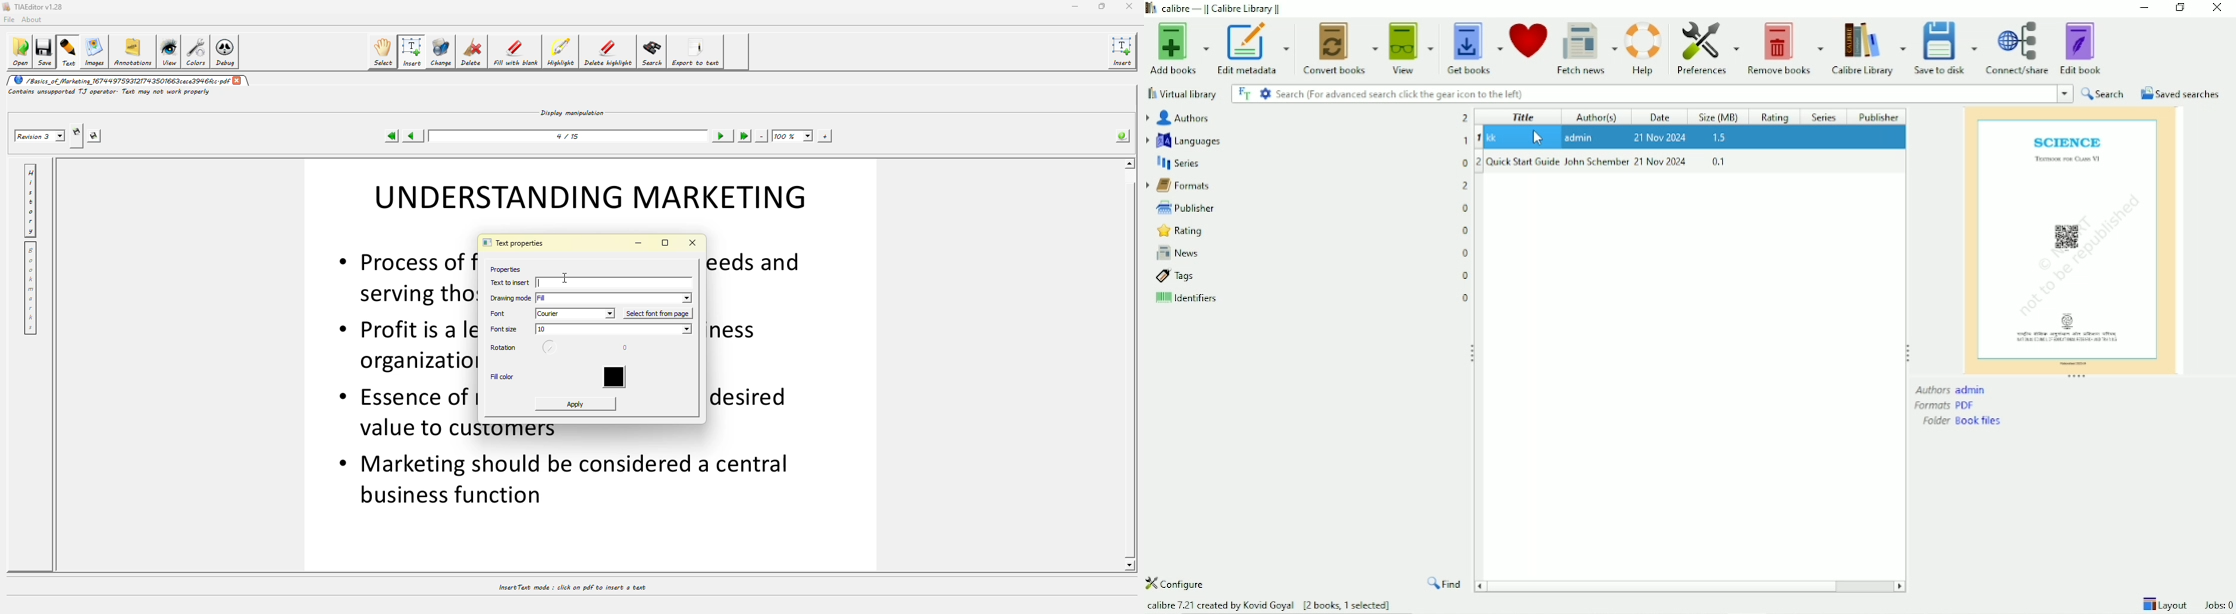  I want to click on Authors, so click(1180, 118).